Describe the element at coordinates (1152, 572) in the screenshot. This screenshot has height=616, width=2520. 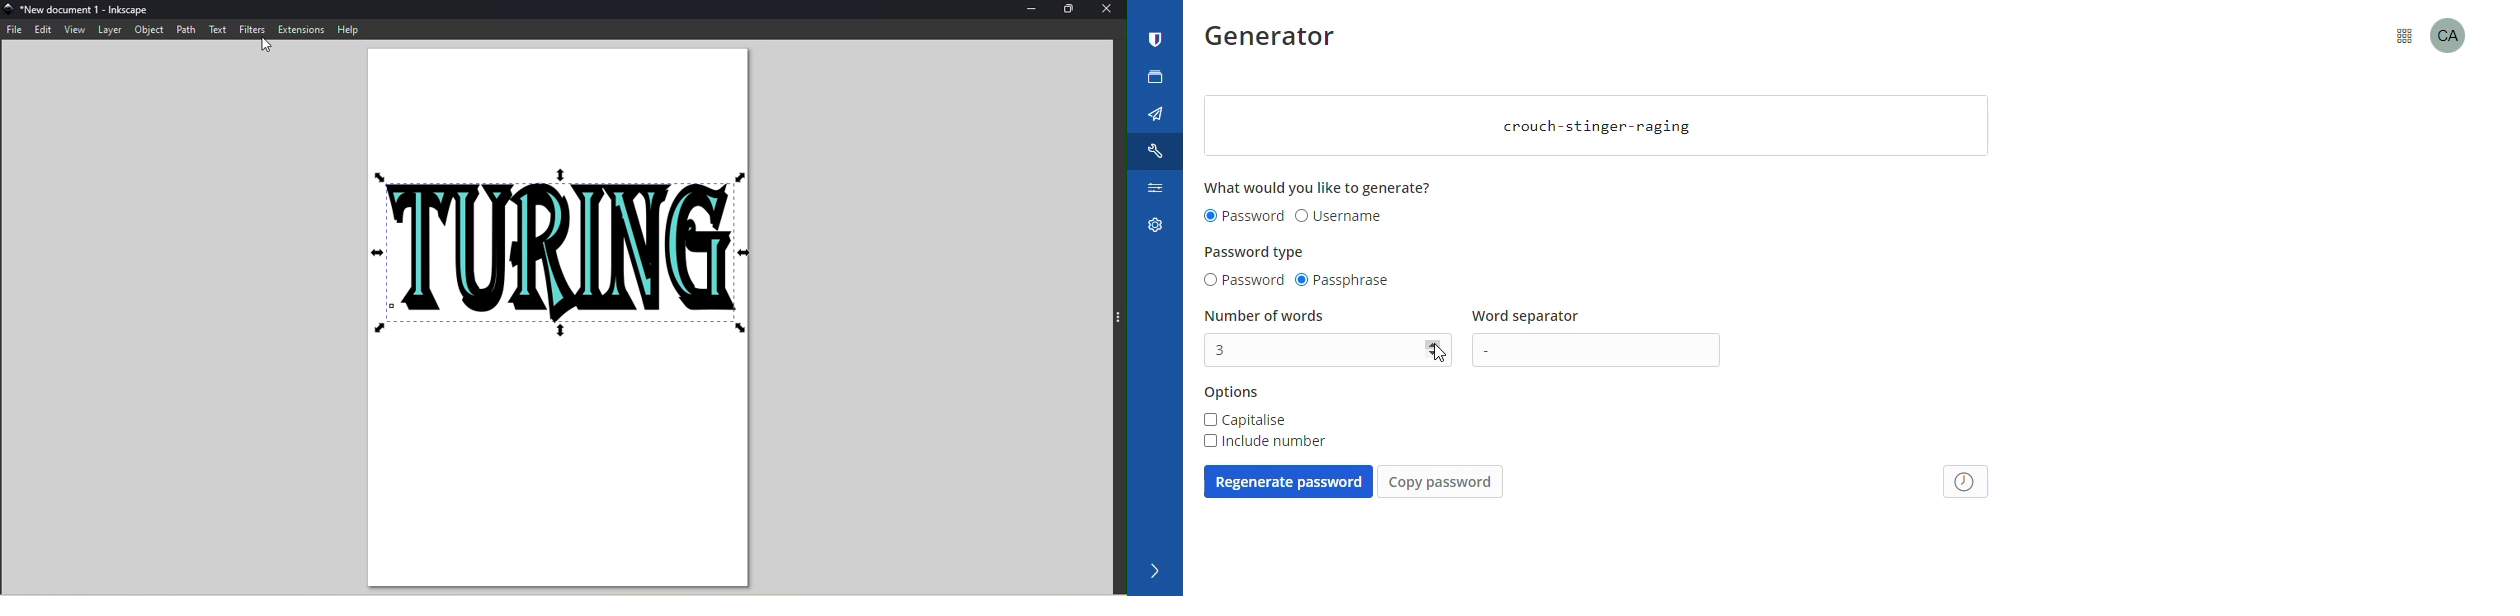
I see `expand` at that location.